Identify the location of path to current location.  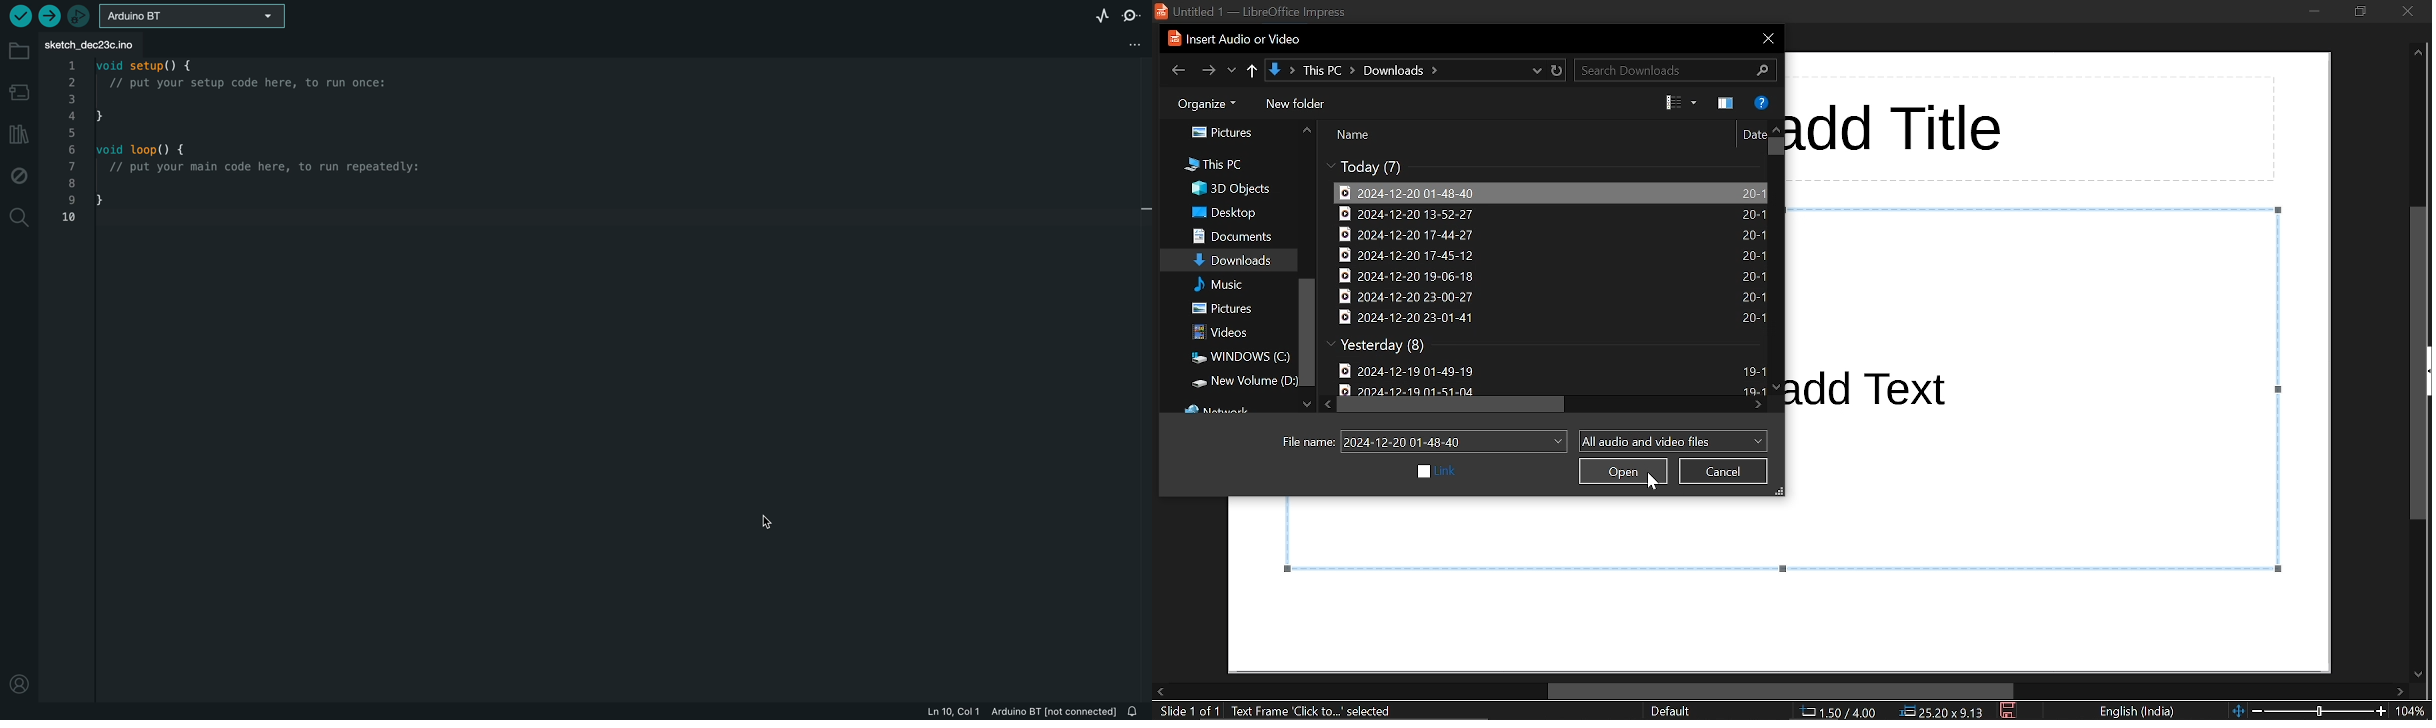
(1404, 69).